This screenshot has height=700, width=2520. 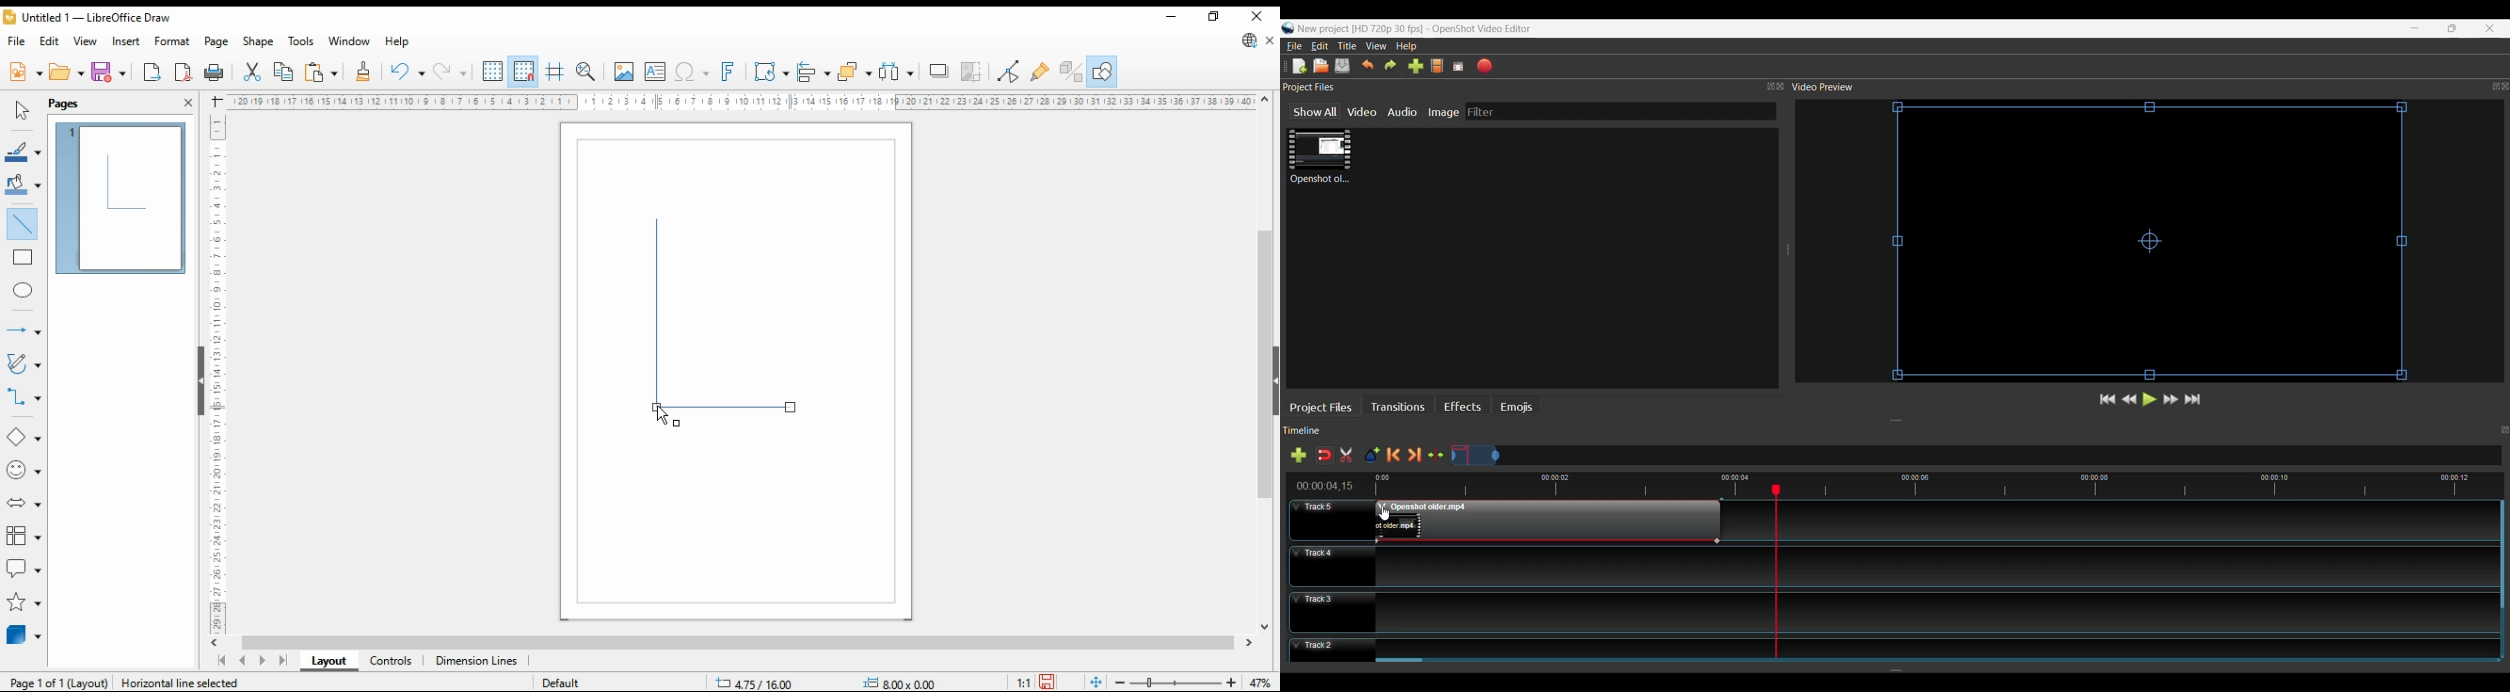 What do you see at coordinates (2488, 28) in the screenshot?
I see `Close` at bounding box center [2488, 28].